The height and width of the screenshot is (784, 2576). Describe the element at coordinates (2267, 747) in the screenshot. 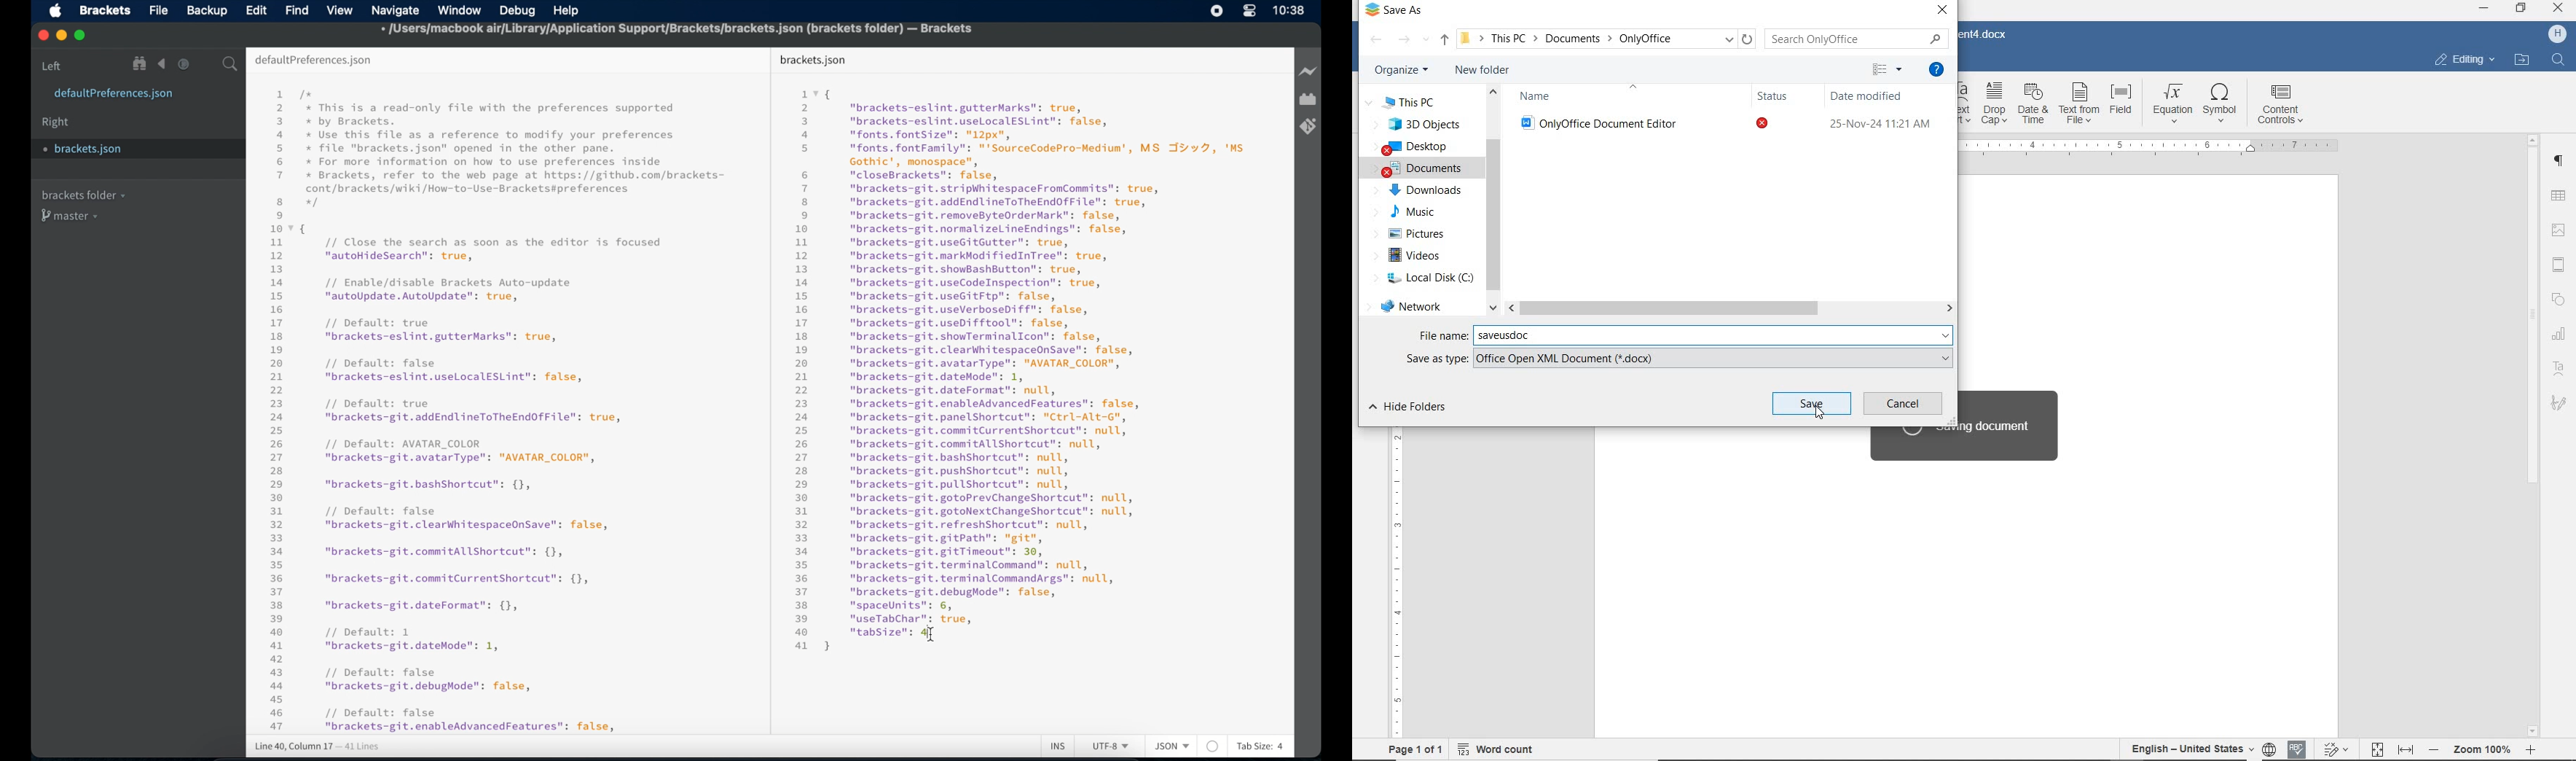

I see `Set document language` at that location.